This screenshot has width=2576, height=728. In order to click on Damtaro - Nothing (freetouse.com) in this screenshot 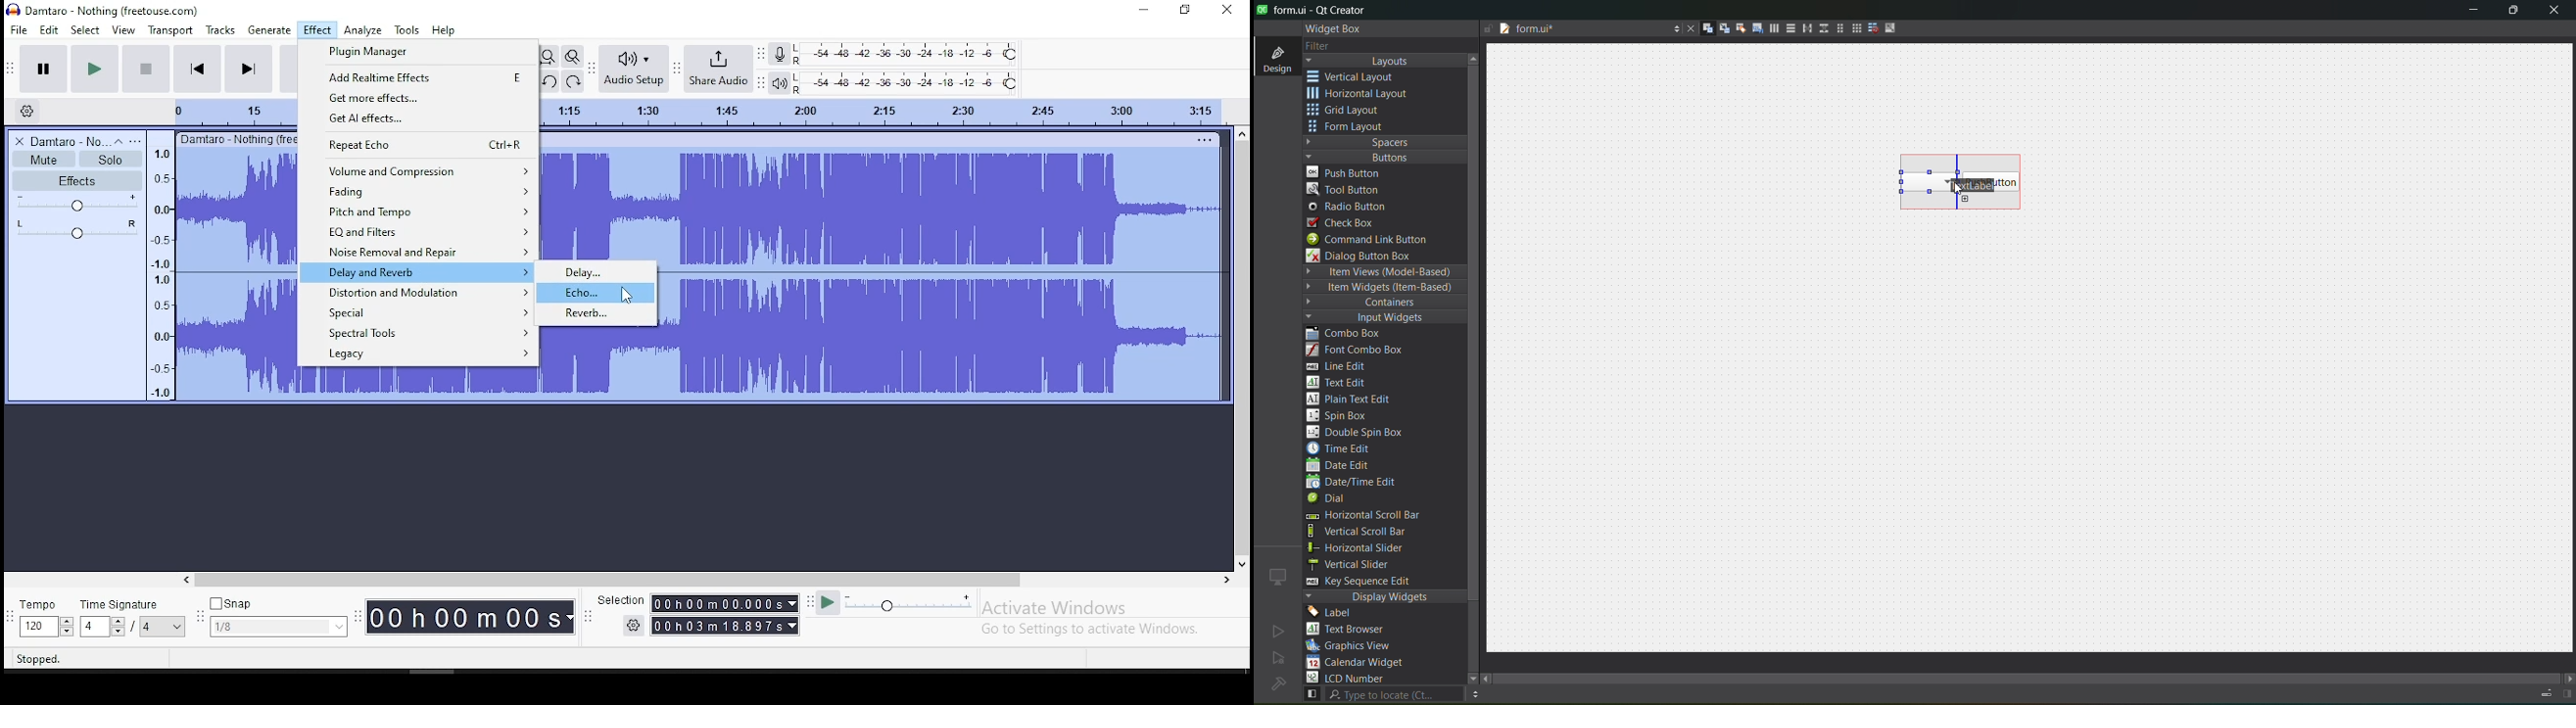, I will do `click(102, 11)`.